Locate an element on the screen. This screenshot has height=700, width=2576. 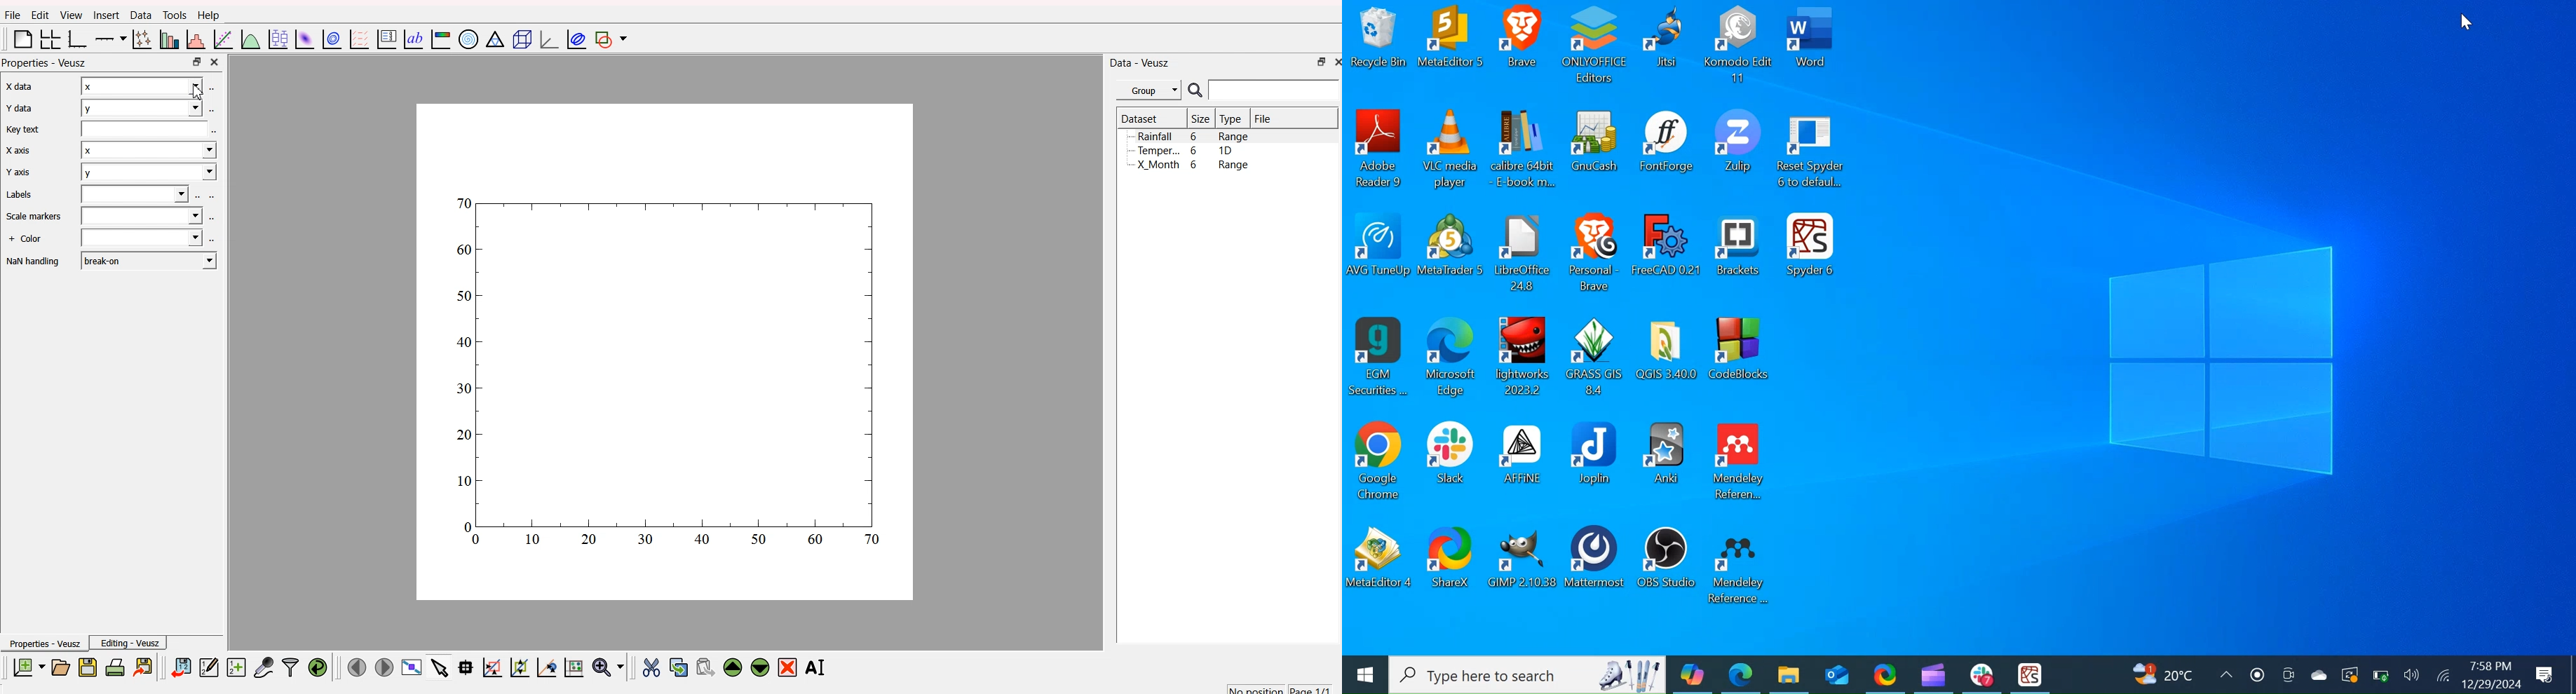
Mattermost Desktop icon is located at coordinates (1596, 561).